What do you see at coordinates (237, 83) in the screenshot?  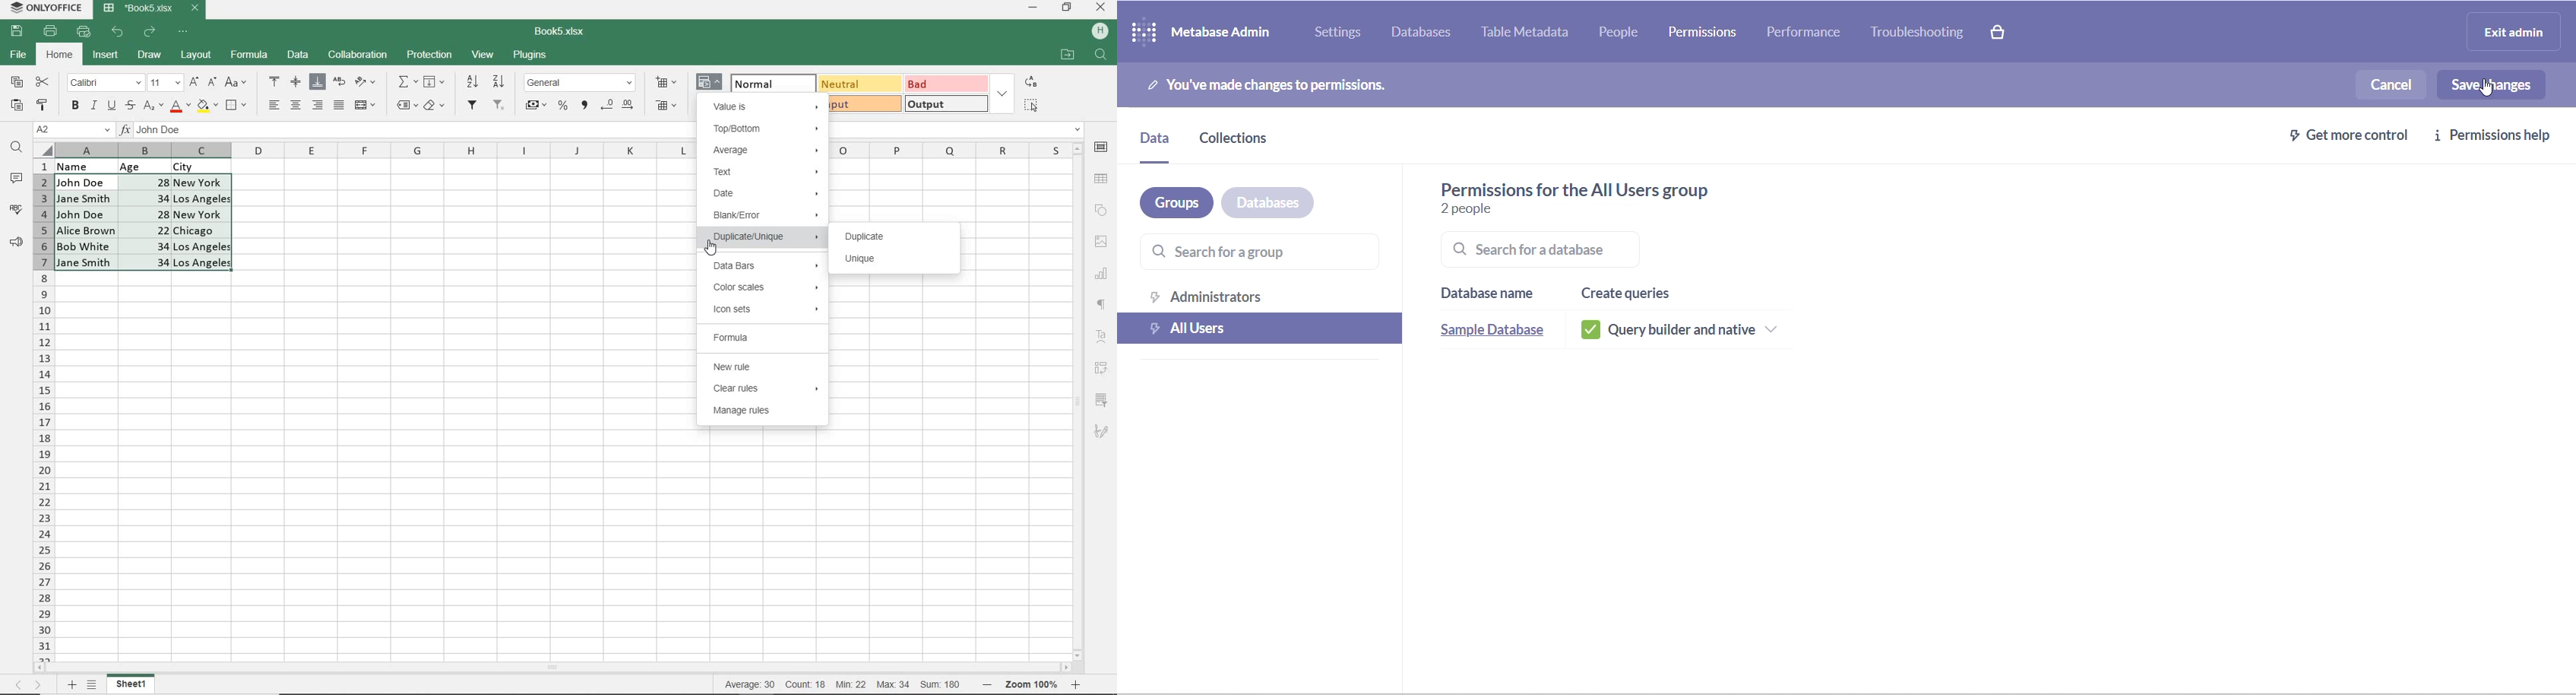 I see `CHANGE CASE` at bounding box center [237, 83].